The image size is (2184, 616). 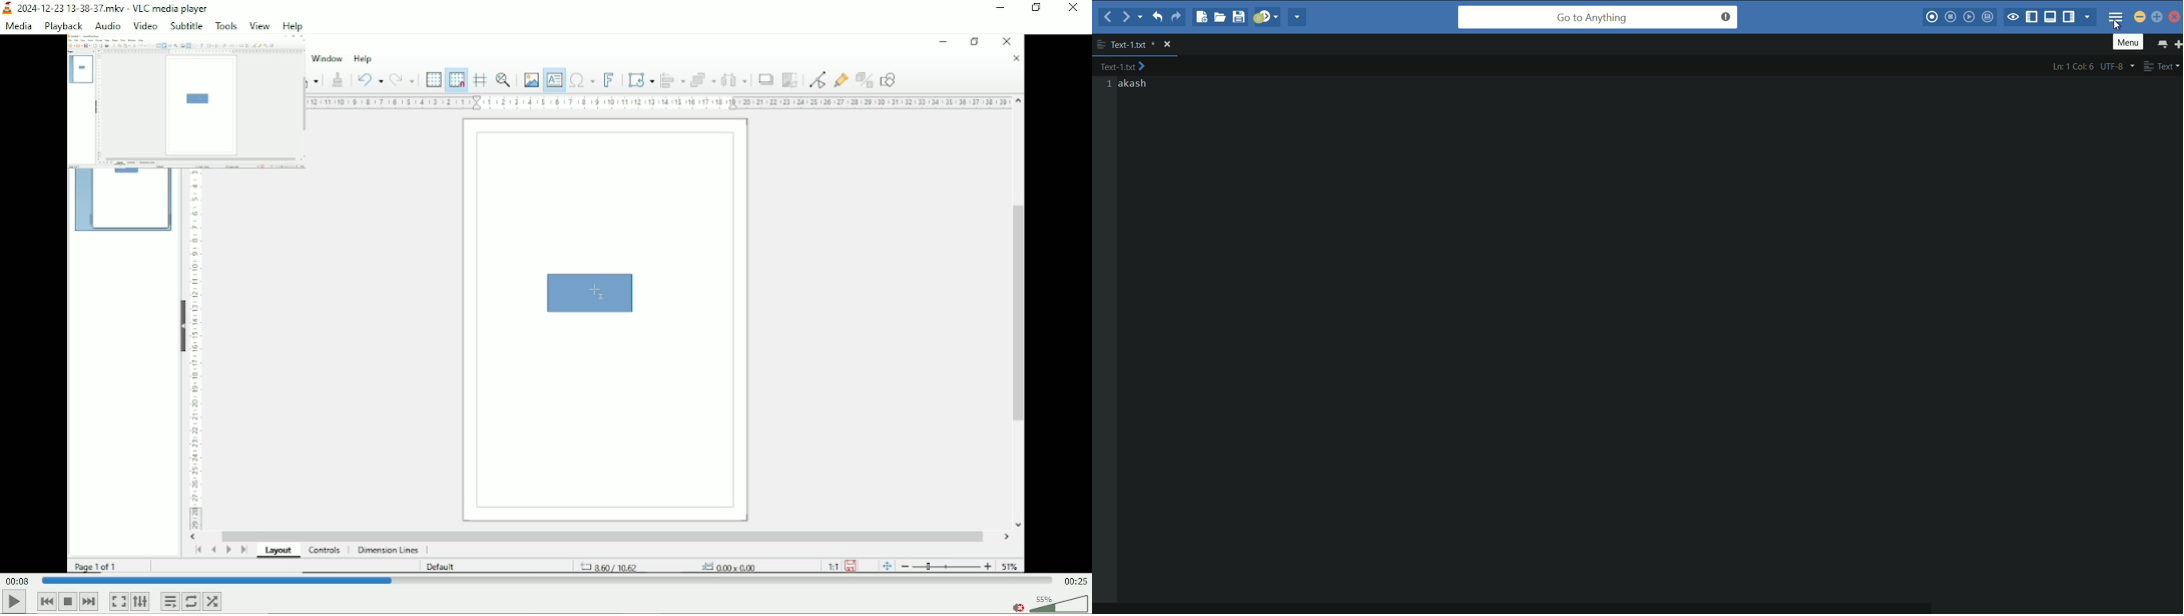 What do you see at coordinates (1060, 604) in the screenshot?
I see `Volume` at bounding box center [1060, 604].